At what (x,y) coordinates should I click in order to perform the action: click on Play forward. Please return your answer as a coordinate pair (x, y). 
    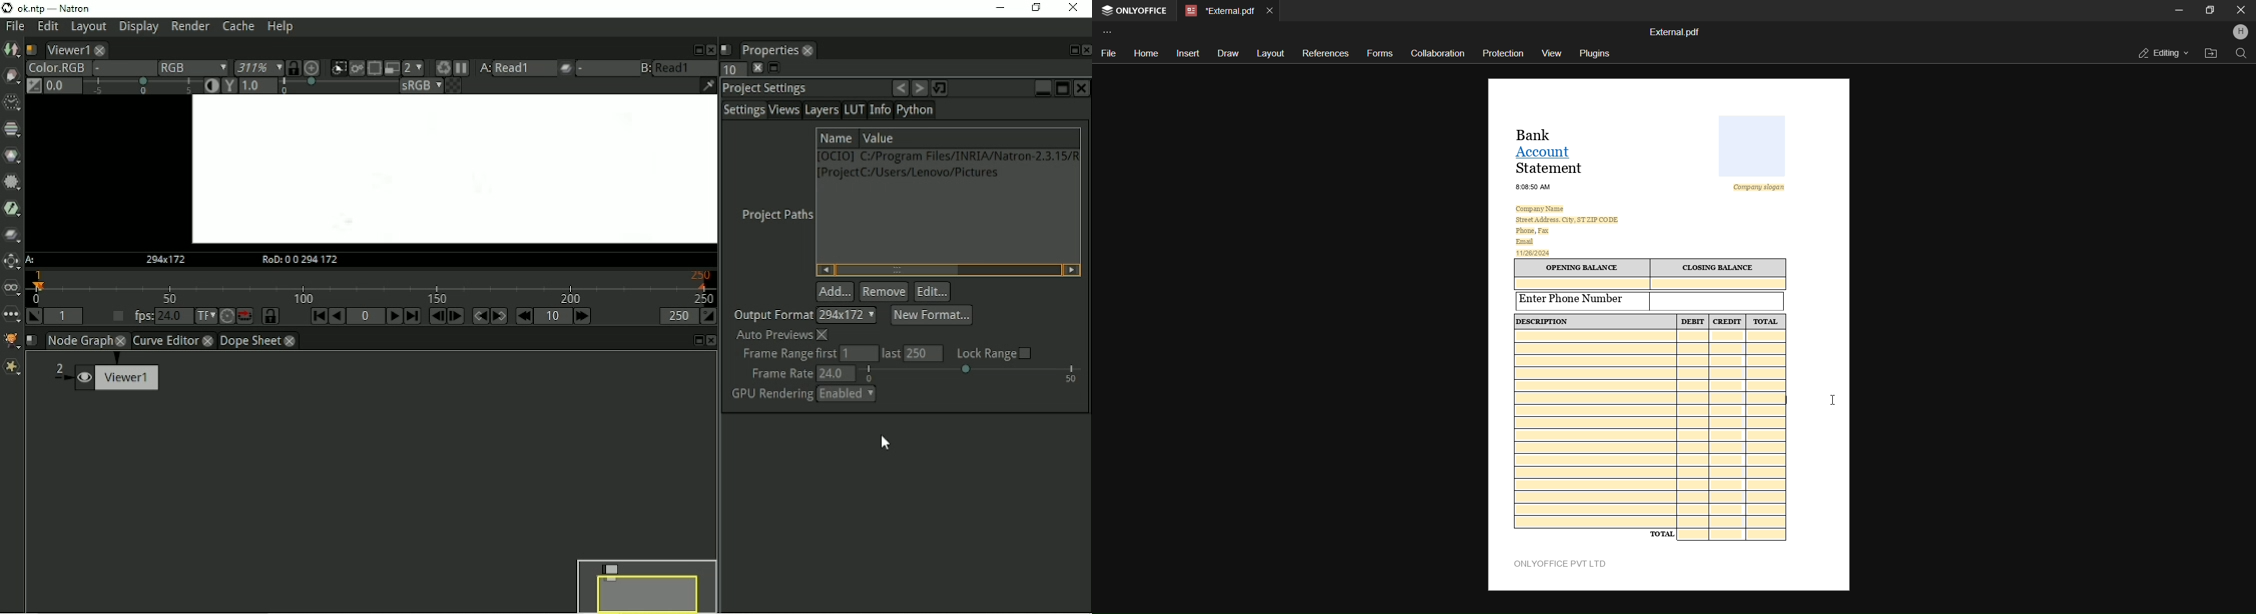
    Looking at the image, I should click on (396, 315).